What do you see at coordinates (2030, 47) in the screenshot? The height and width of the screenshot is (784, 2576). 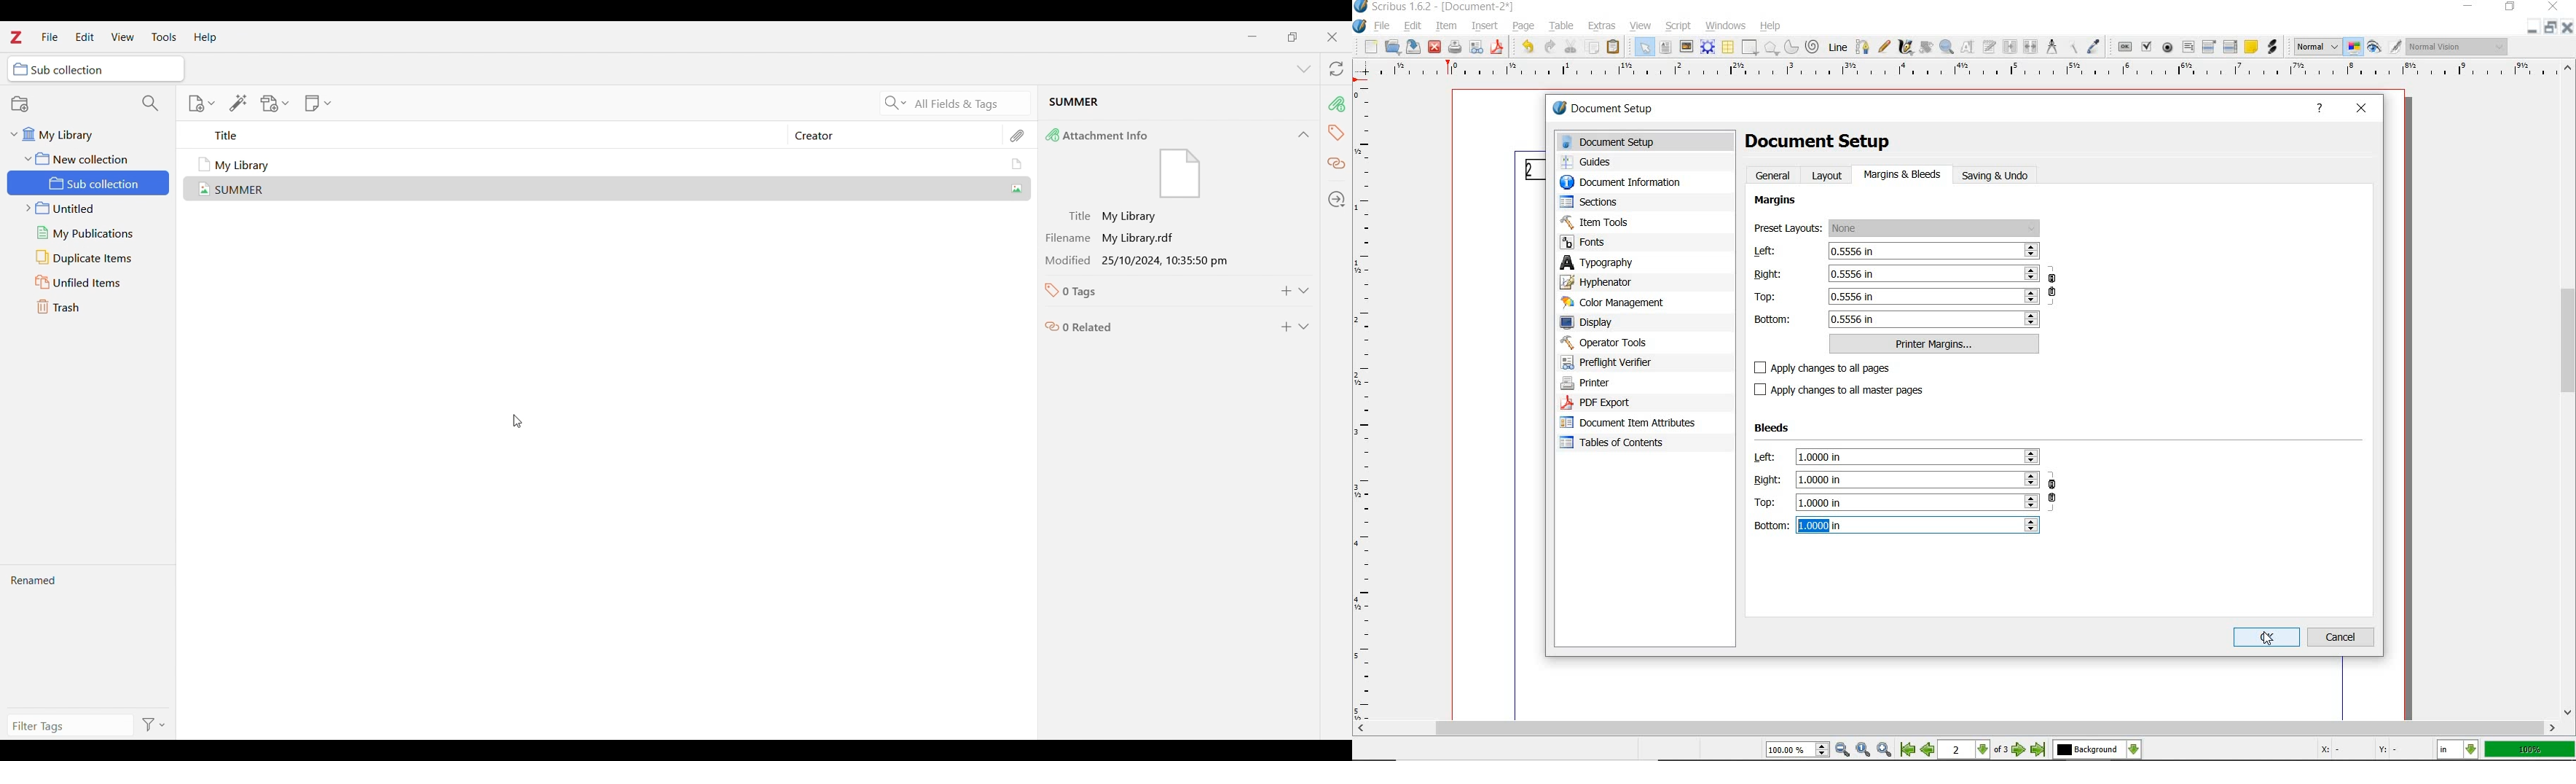 I see `unlink text frames` at bounding box center [2030, 47].